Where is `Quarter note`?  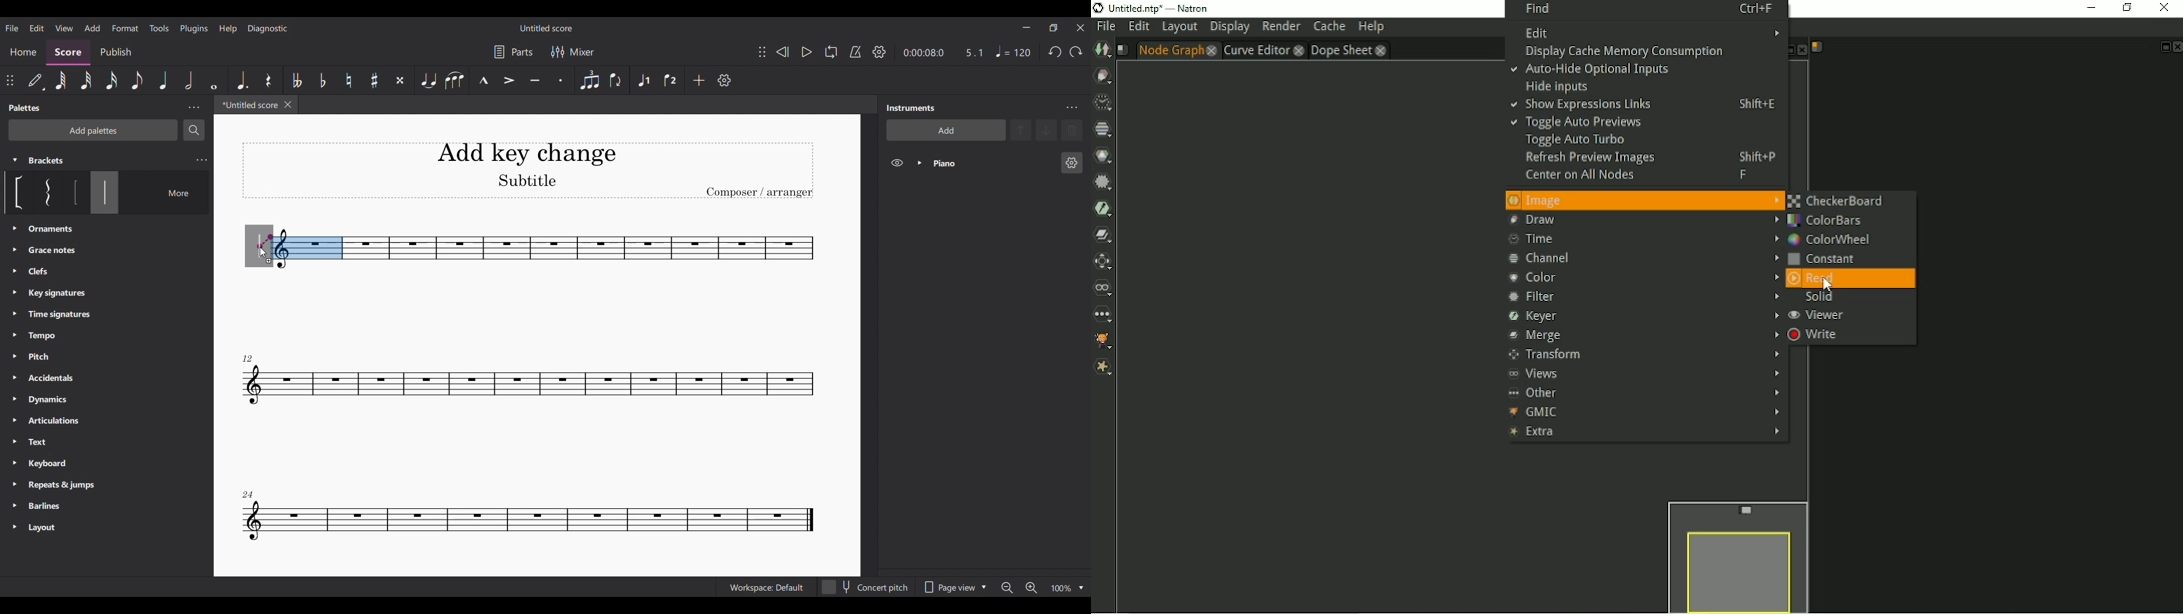
Quarter note is located at coordinates (165, 81).